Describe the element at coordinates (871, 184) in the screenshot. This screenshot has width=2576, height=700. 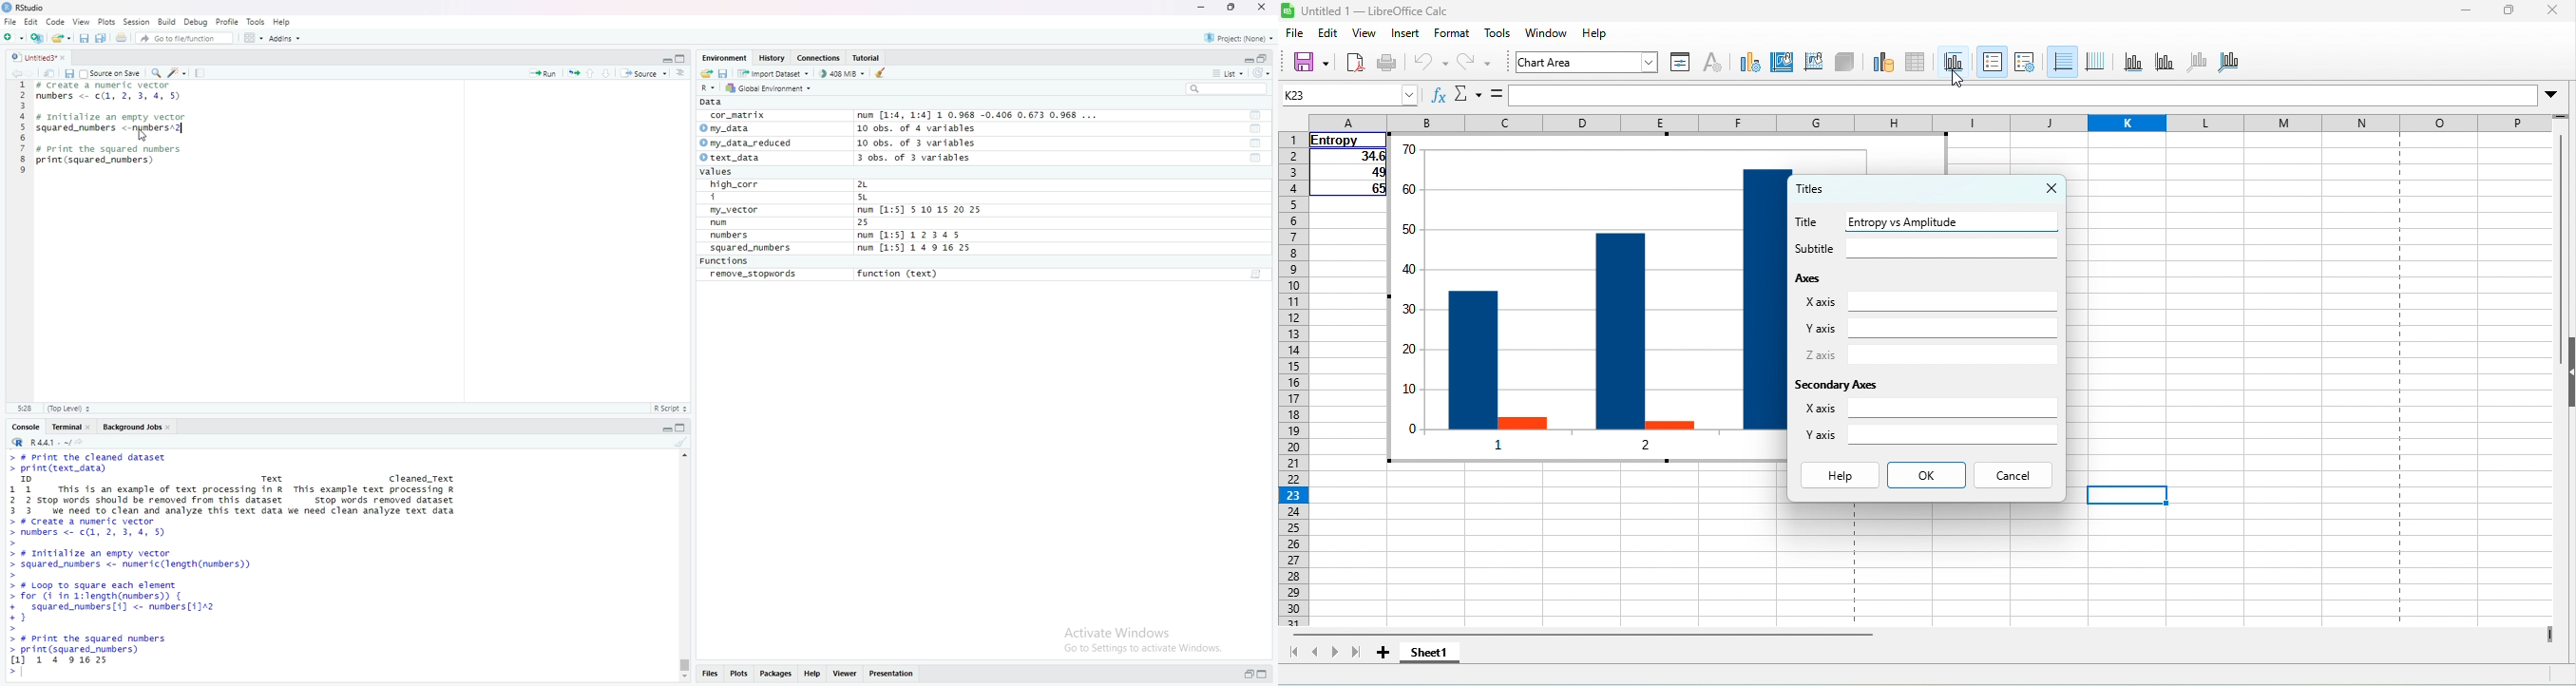
I see `2L` at that location.